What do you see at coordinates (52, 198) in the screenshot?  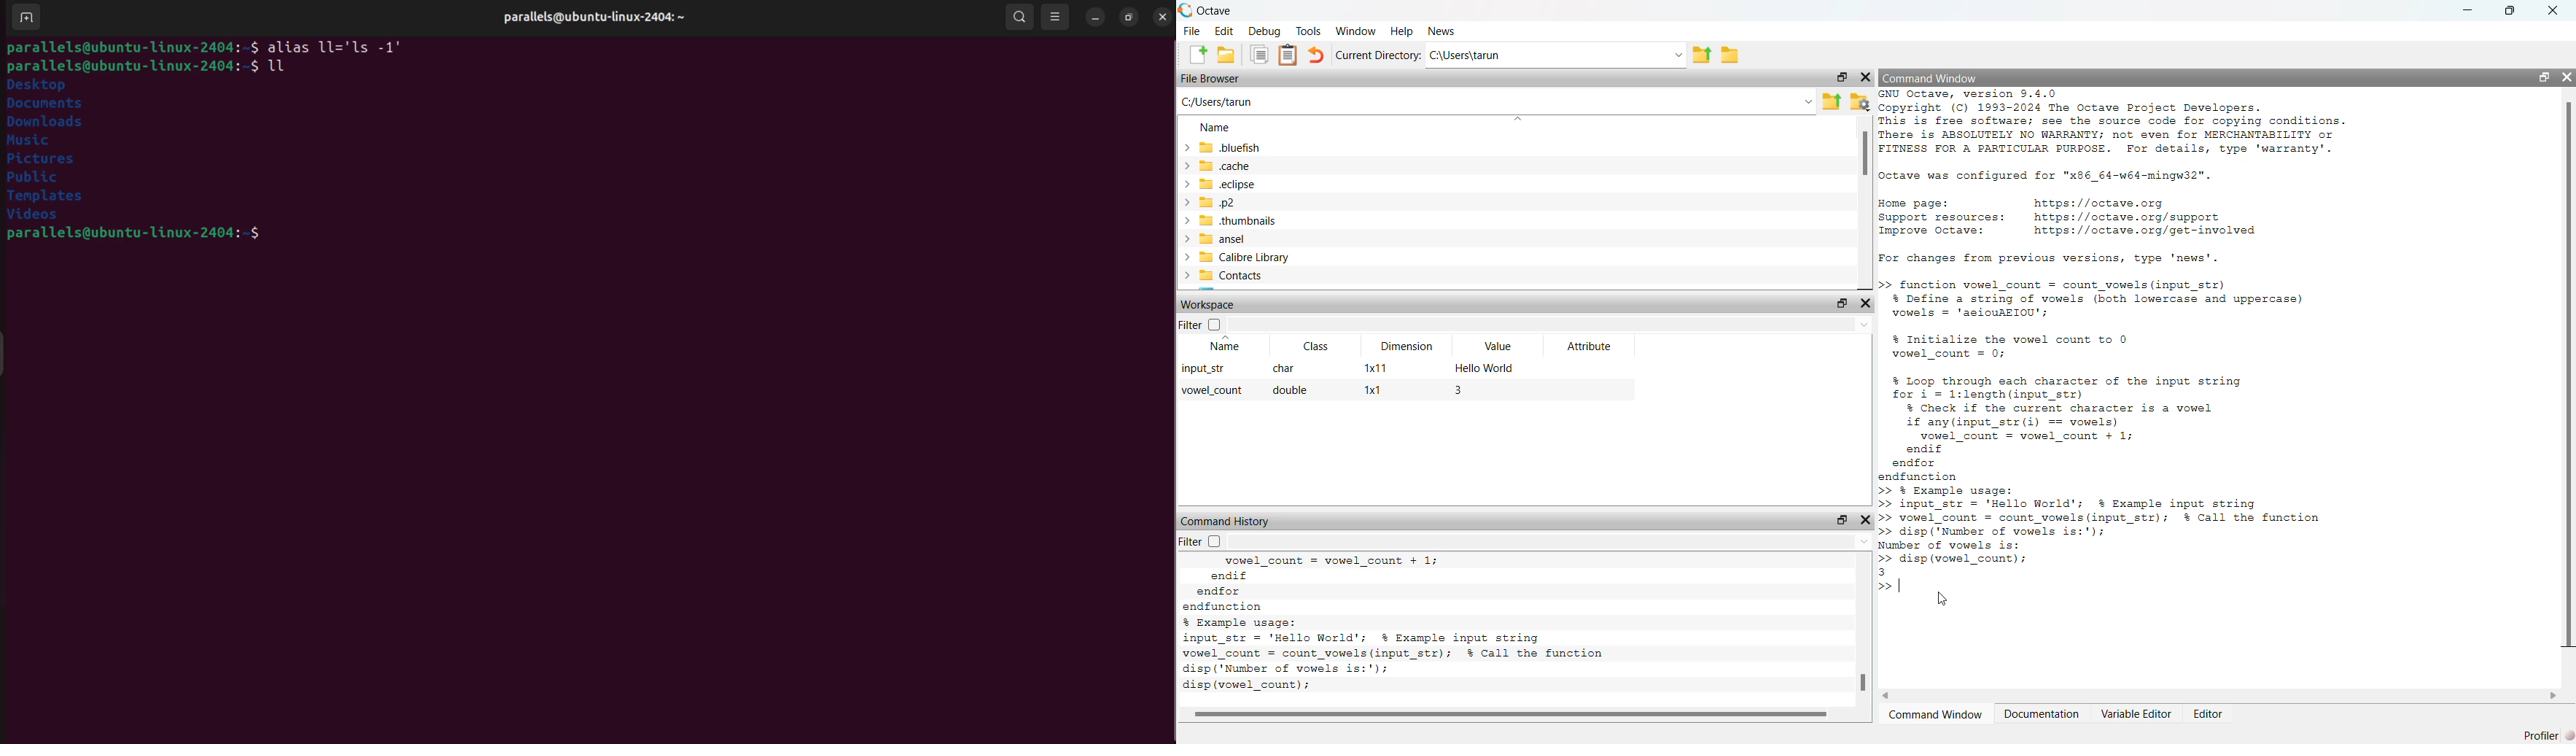 I see `templates` at bounding box center [52, 198].